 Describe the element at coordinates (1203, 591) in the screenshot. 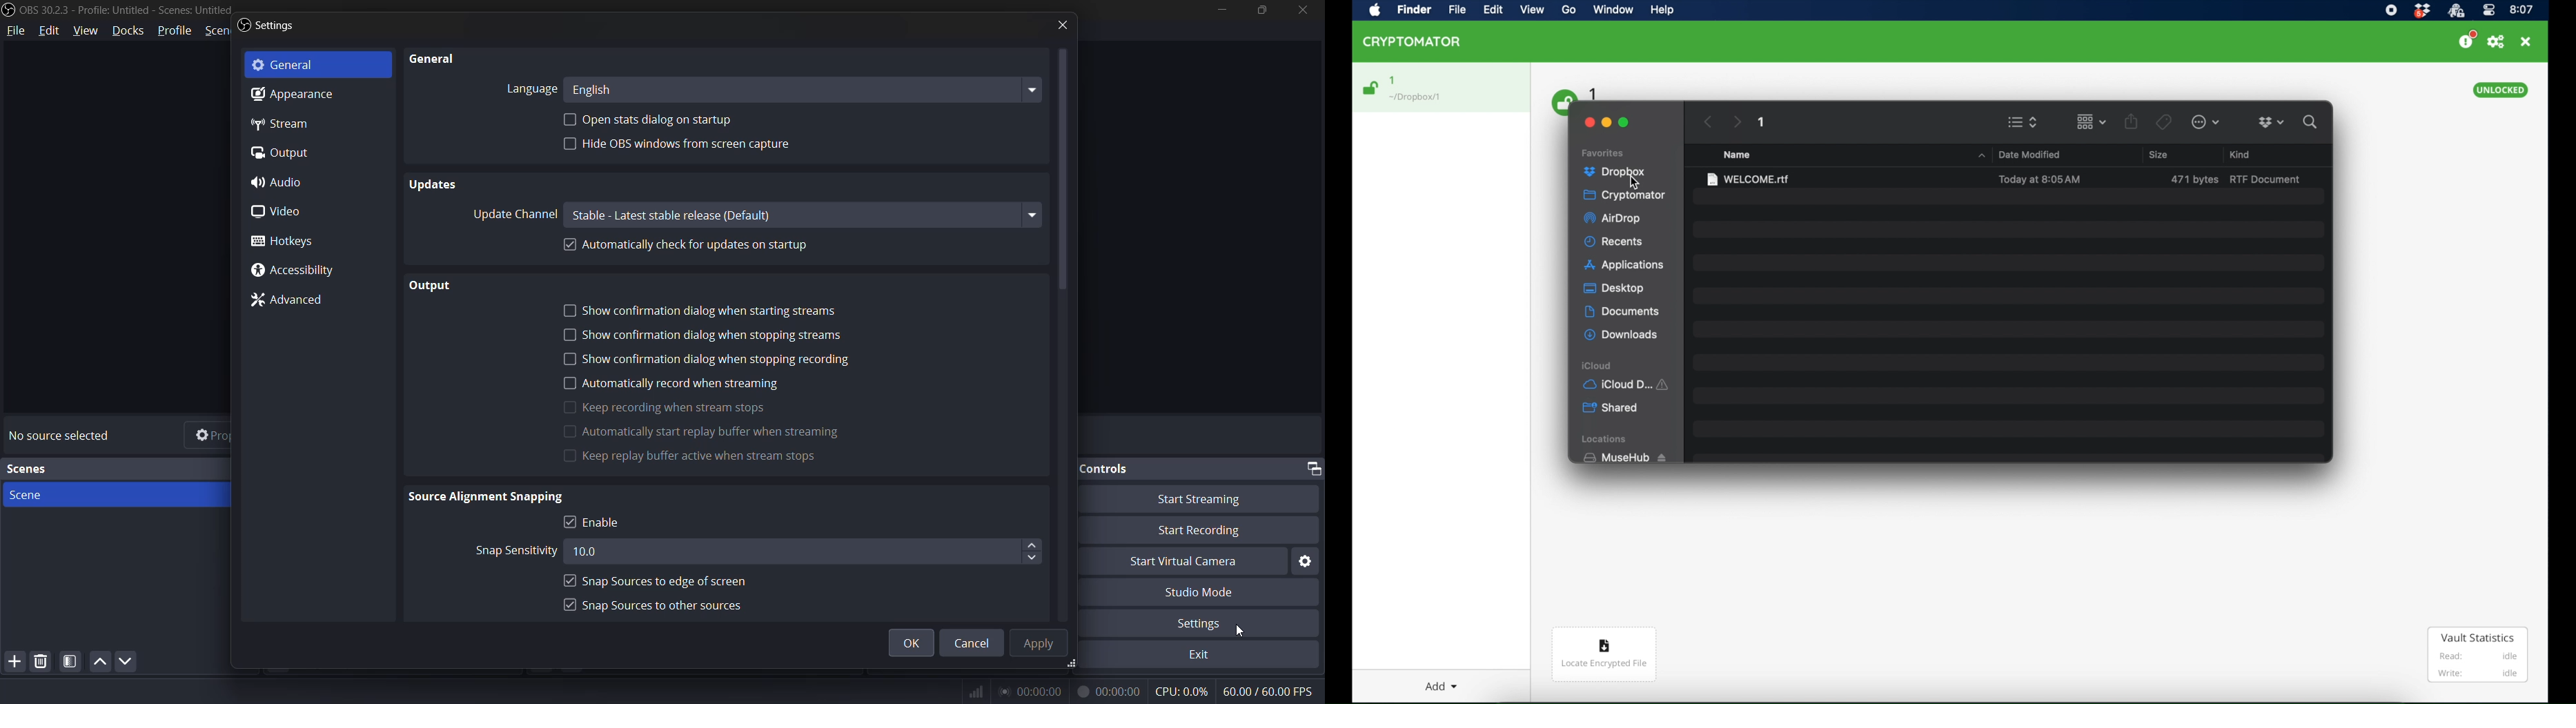

I see `studio mode` at that location.